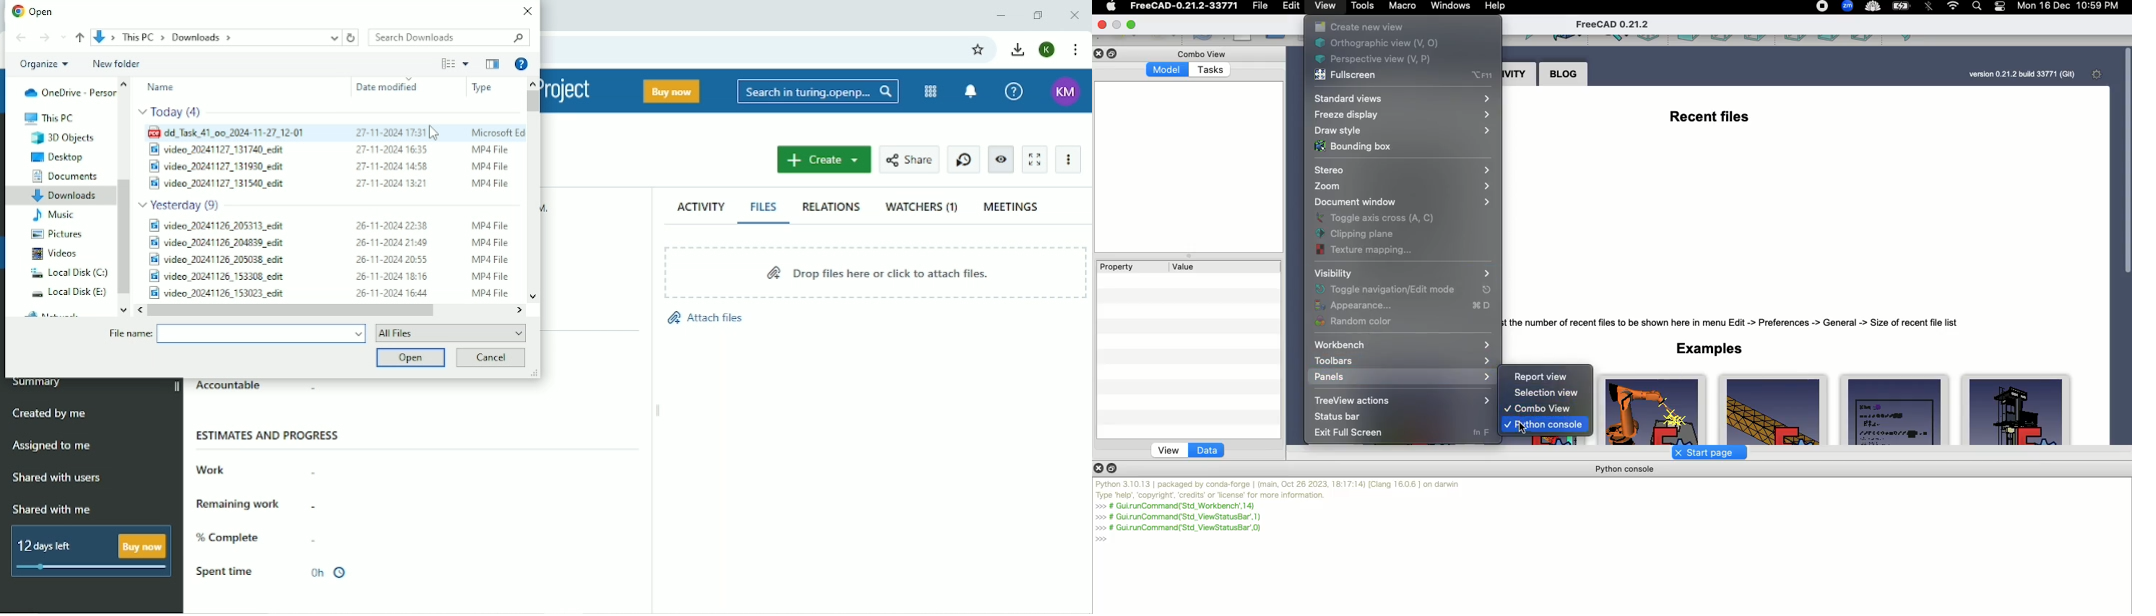 This screenshot has height=616, width=2156. Describe the element at coordinates (1402, 274) in the screenshot. I see `Visibility ` at that location.